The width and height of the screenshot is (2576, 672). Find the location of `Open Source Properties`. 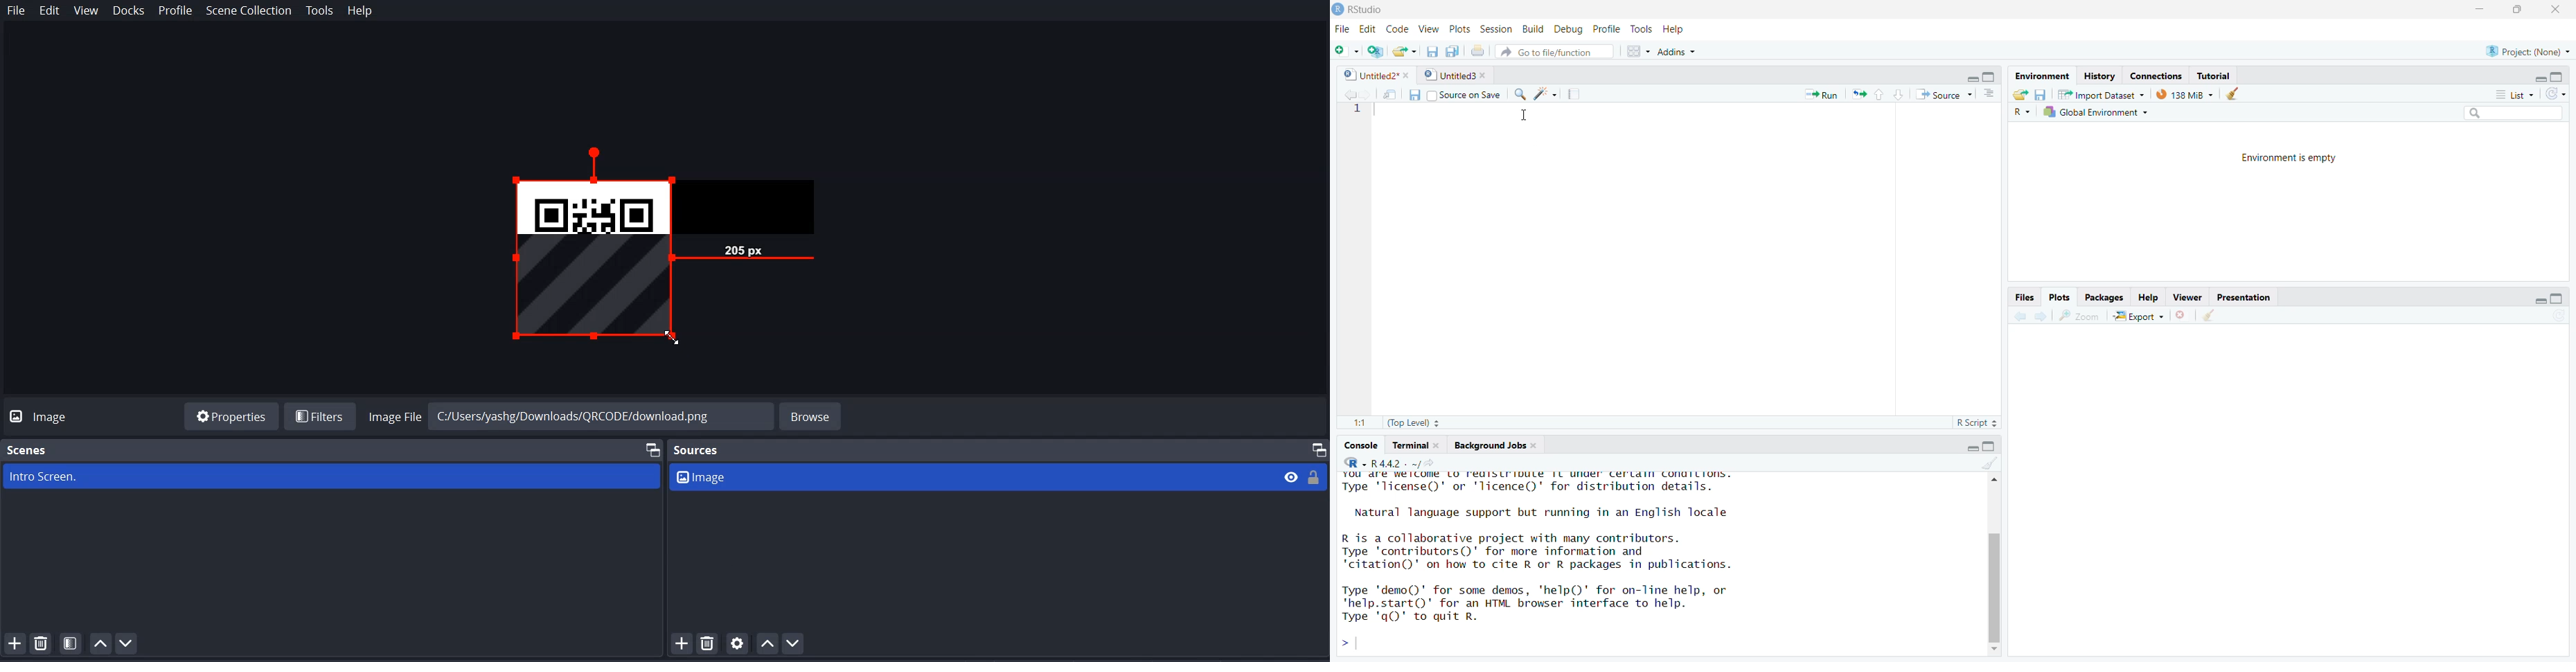

Open Source Properties is located at coordinates (738, 643).